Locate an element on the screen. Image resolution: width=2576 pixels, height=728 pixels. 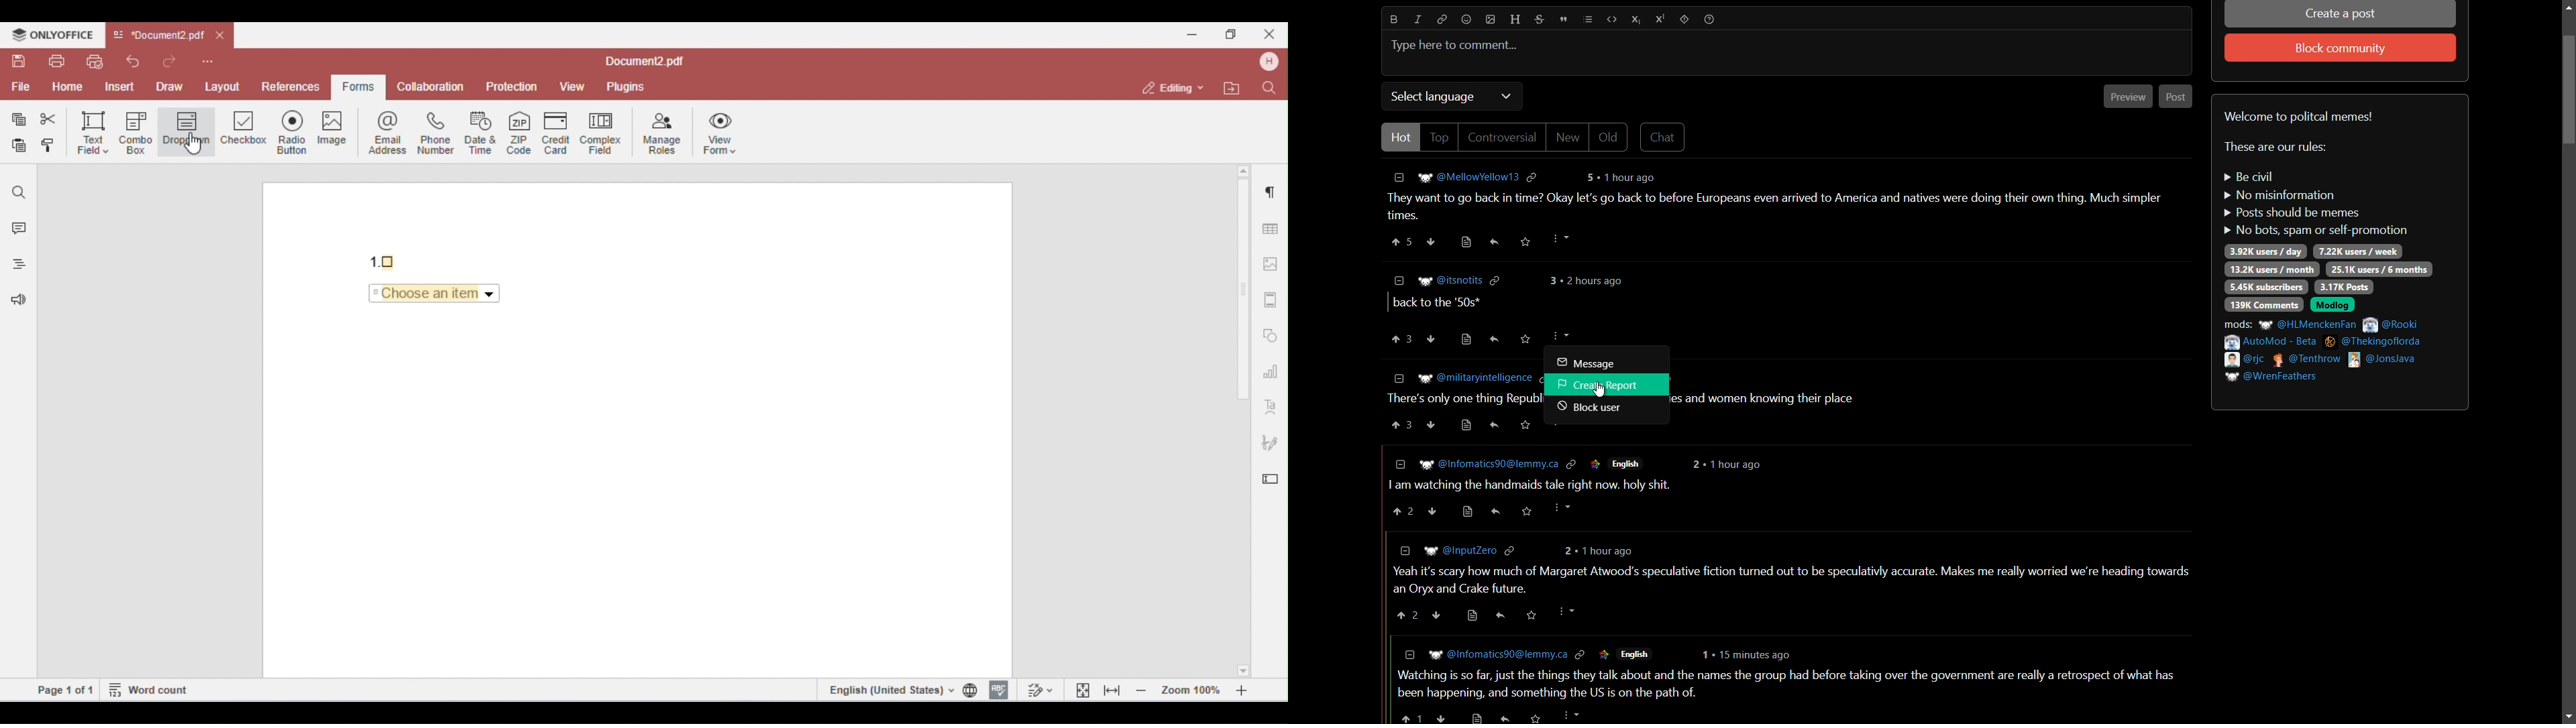
username is located at coordinates (1459, 281).